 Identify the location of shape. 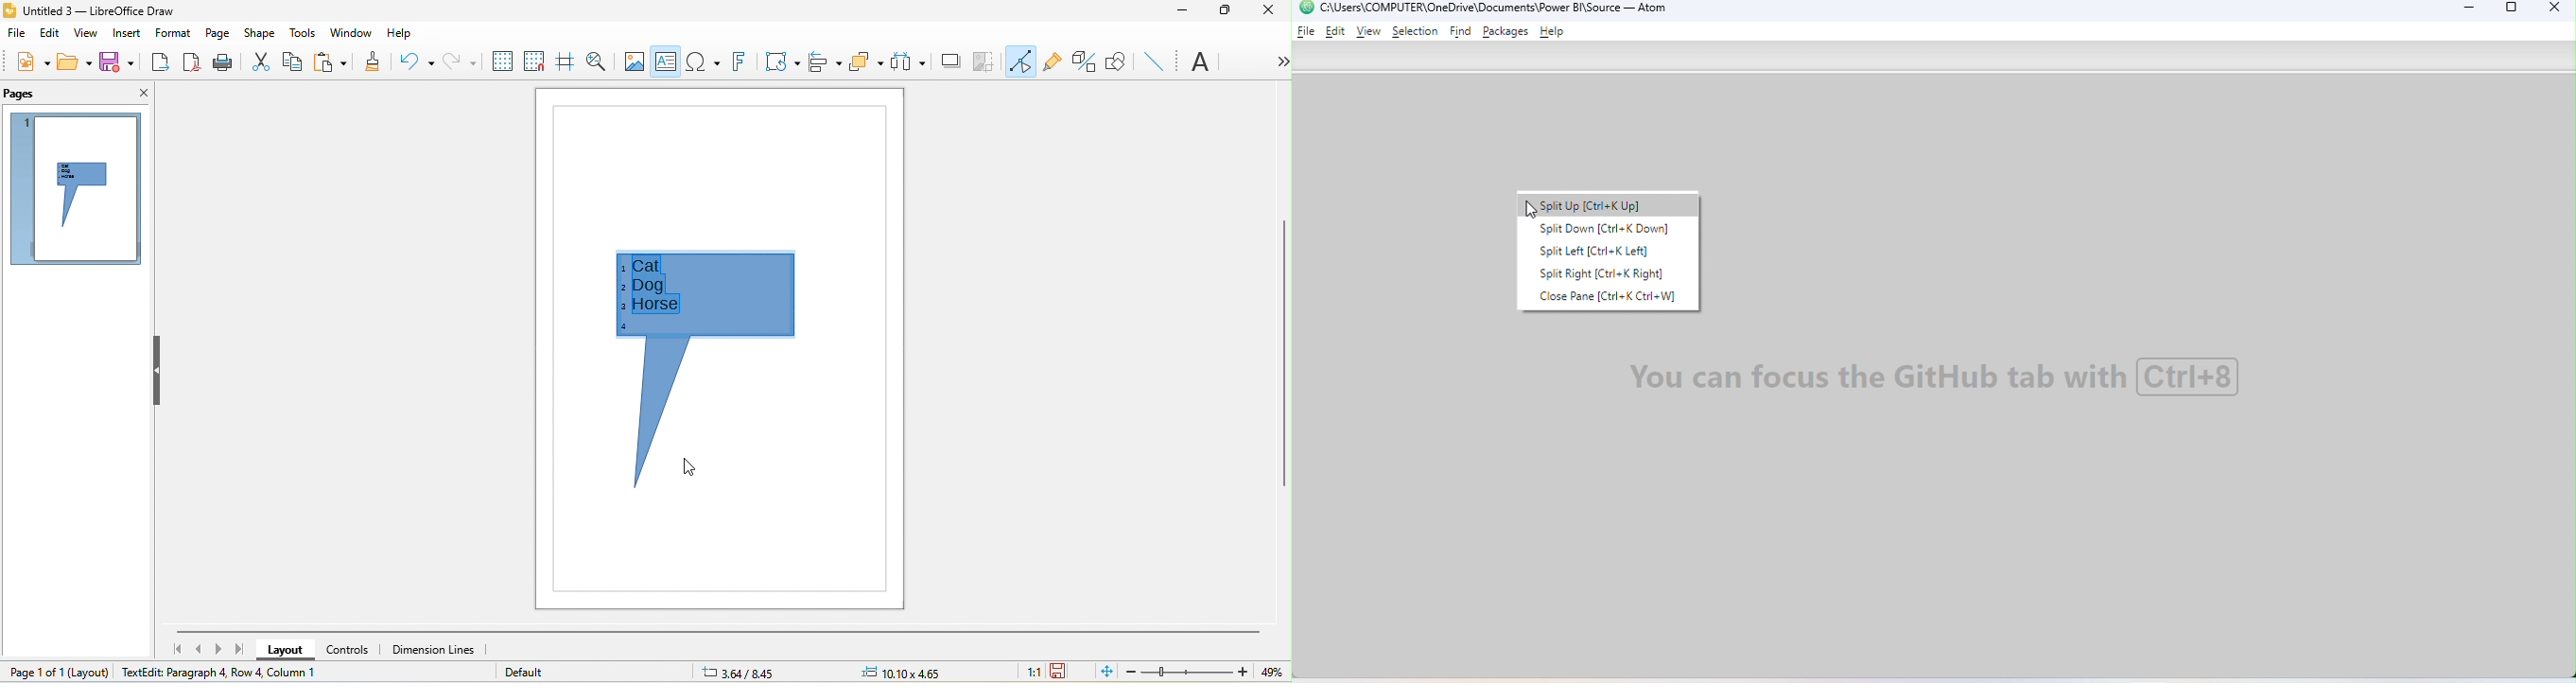
(261, 33).